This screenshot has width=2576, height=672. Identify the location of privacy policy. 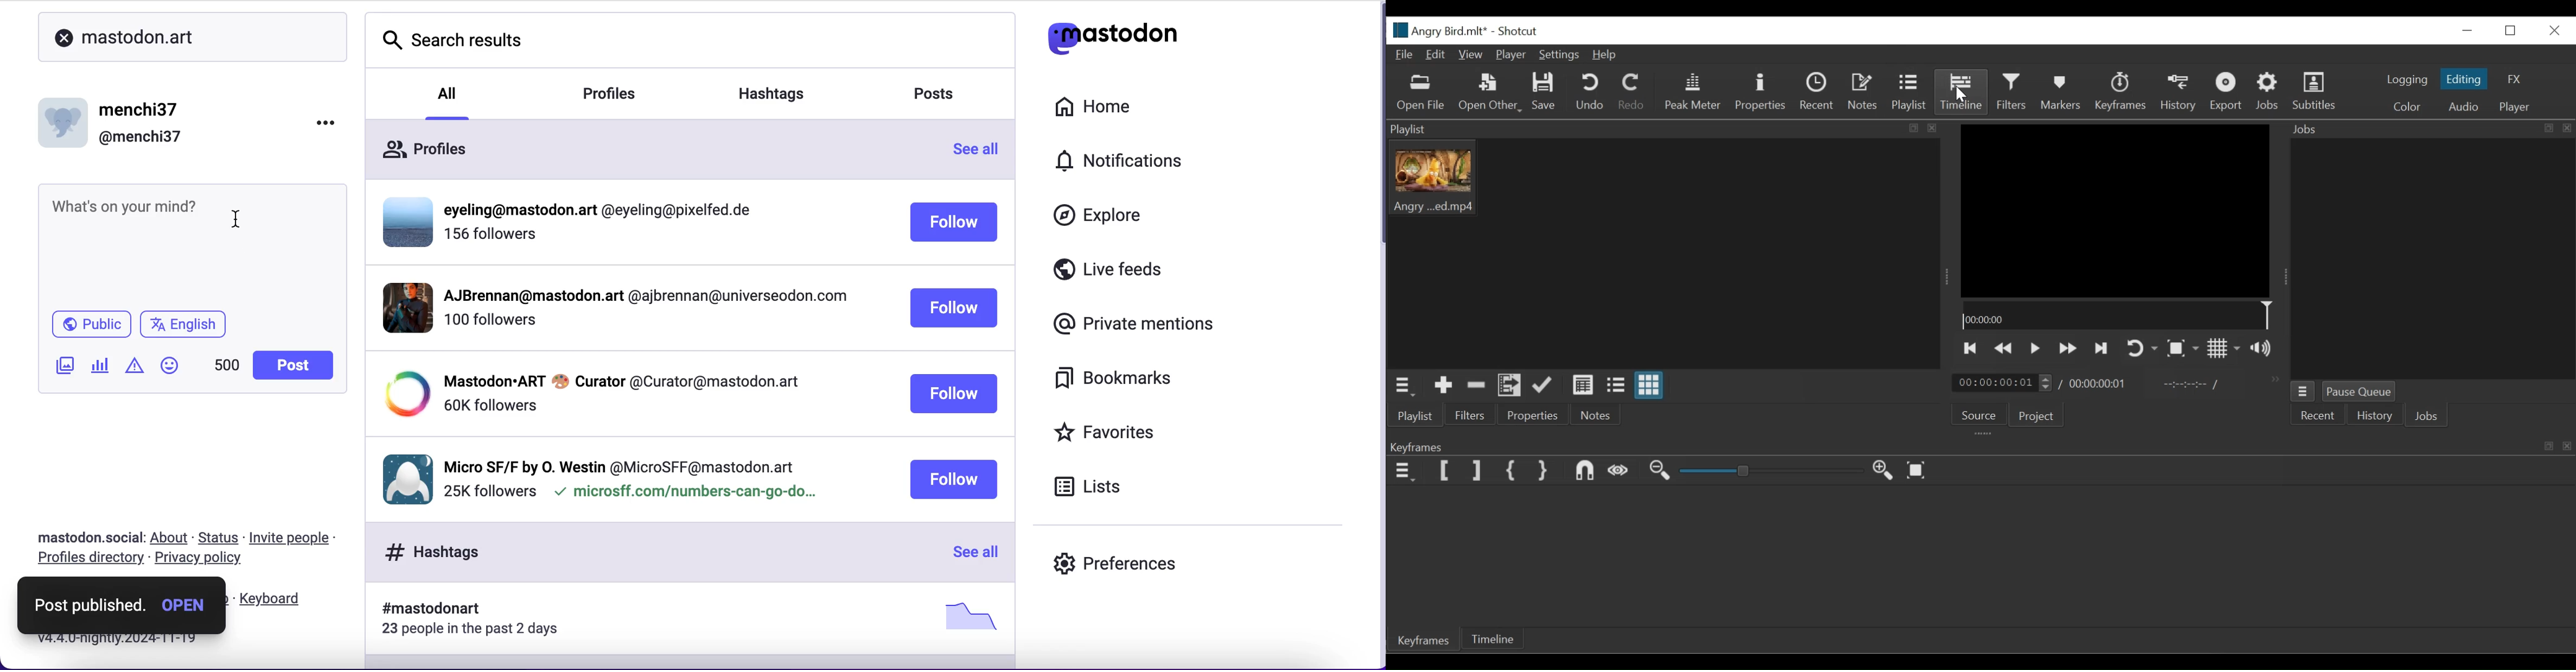
(203, 560).